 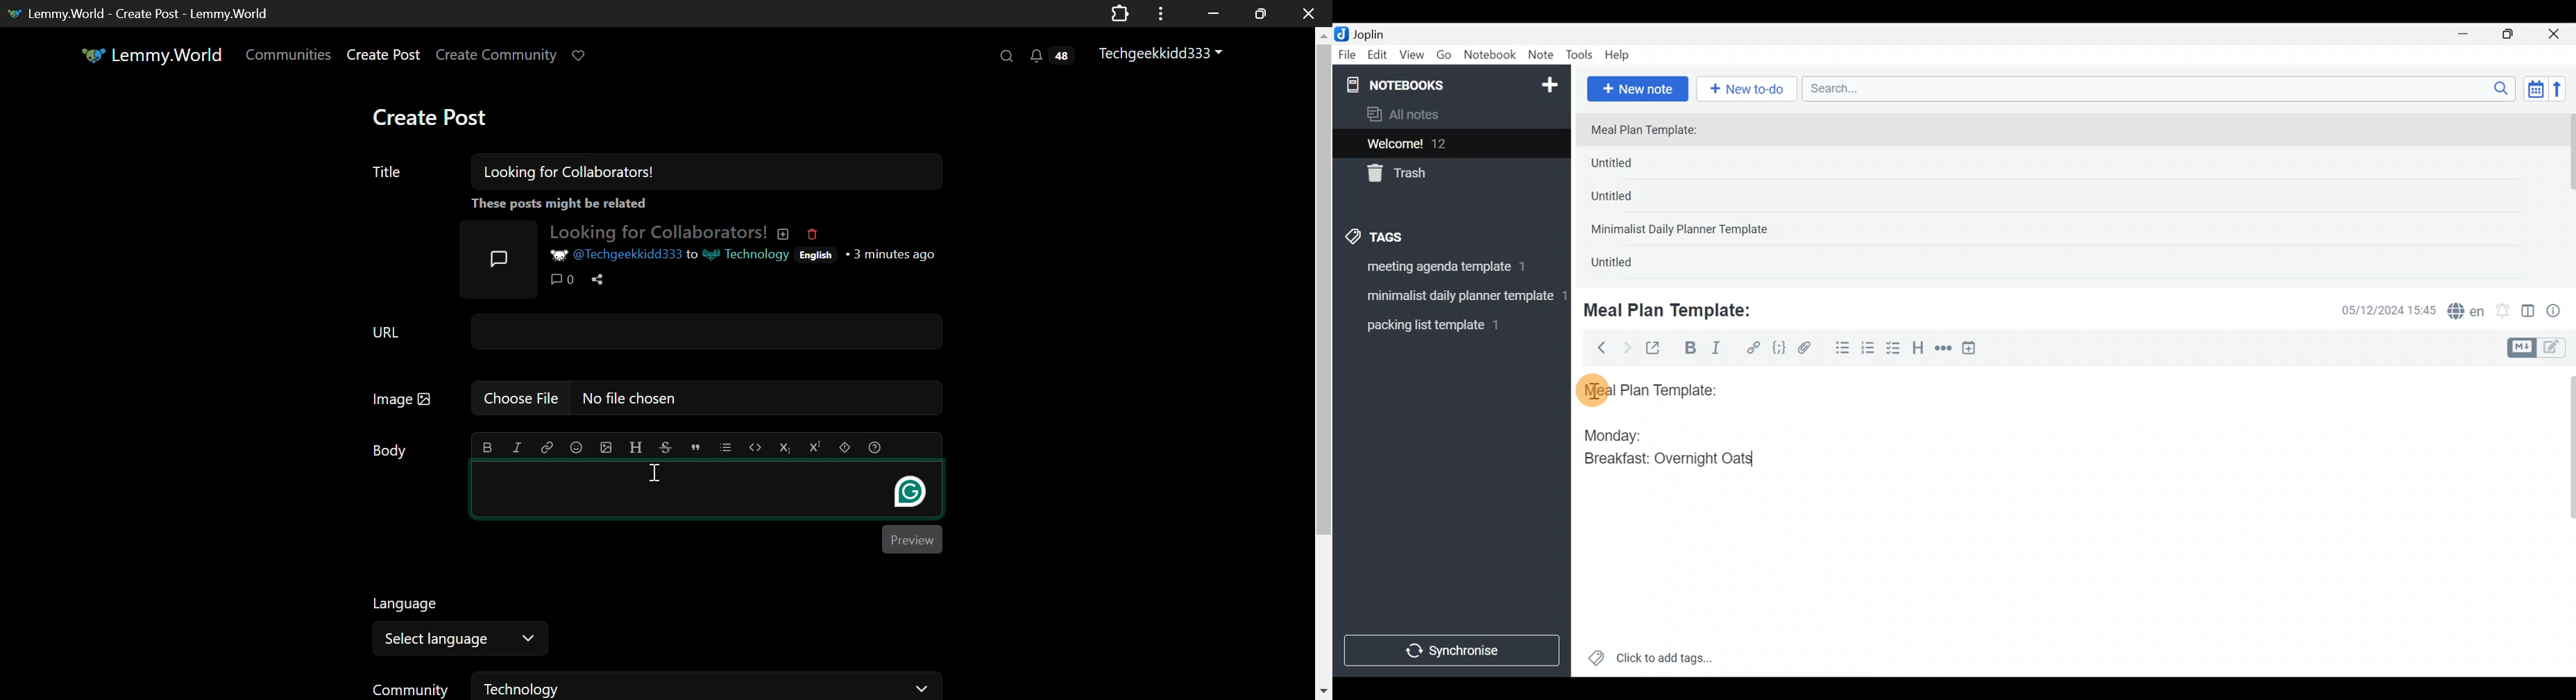 What do you see at coordinates (1591, 390) in the screenshot?
I see `cursor` at bounding box center [1591, 390].